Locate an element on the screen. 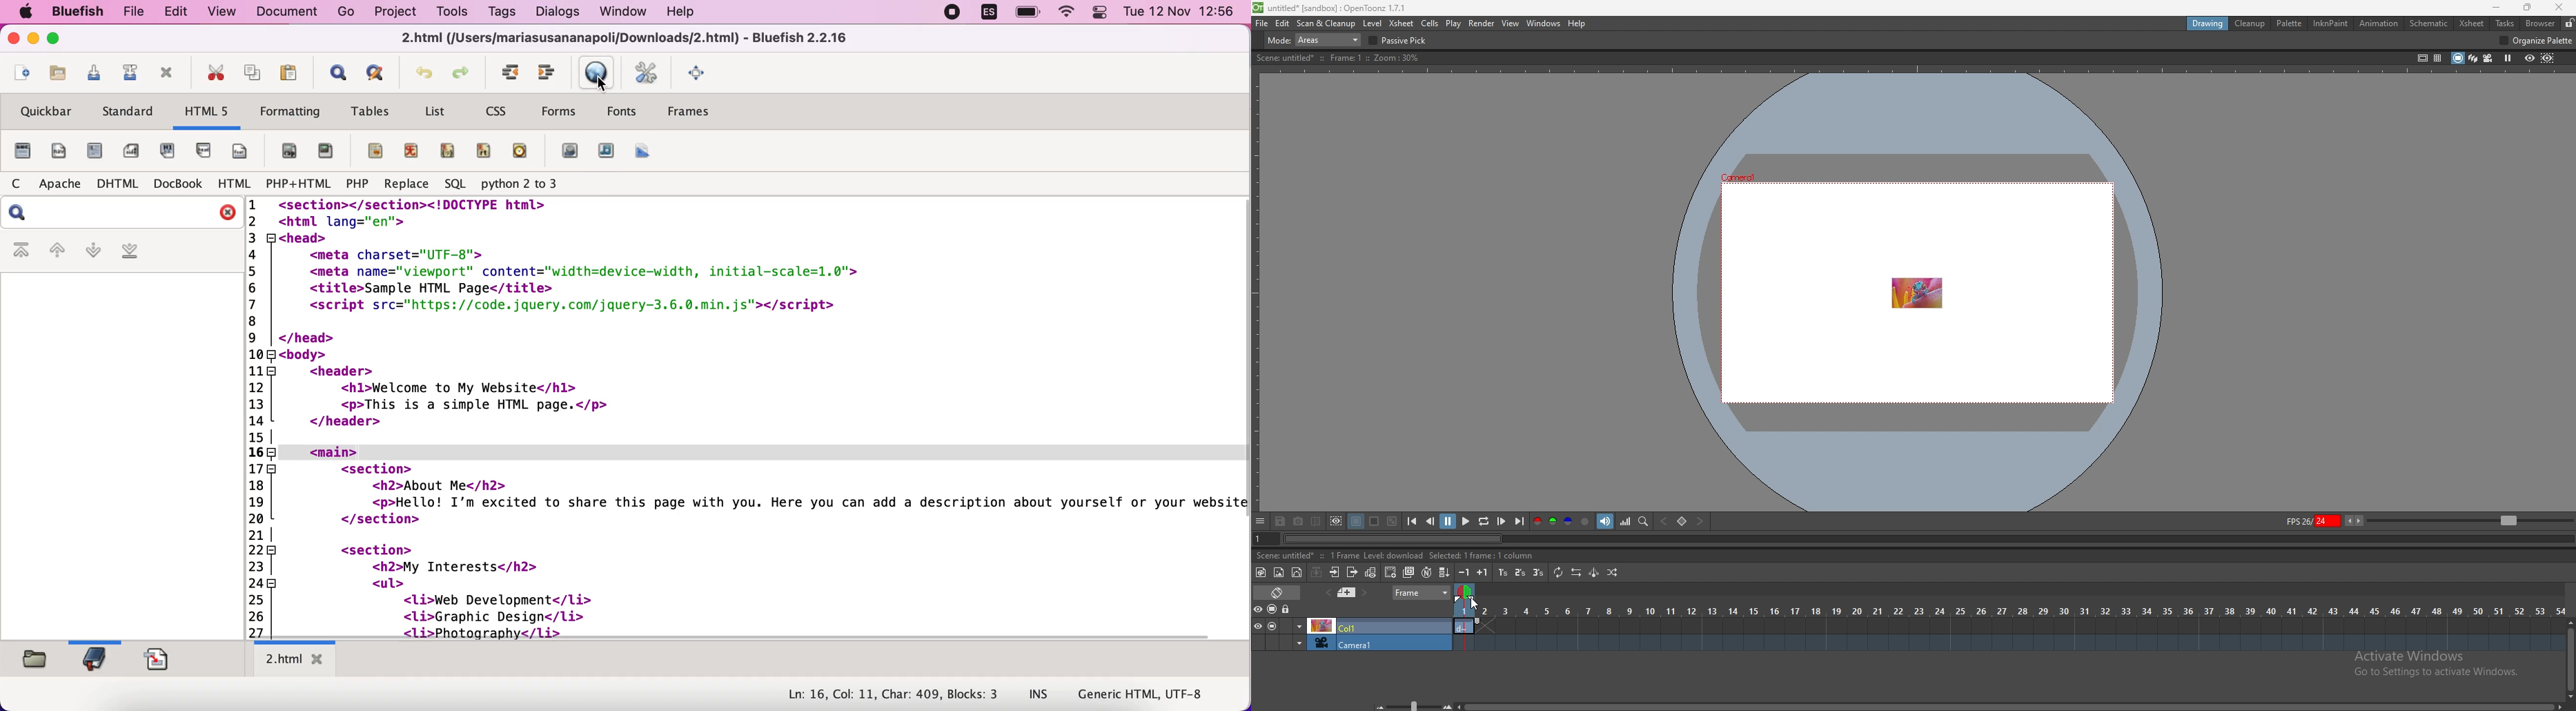 The width and height of the screenshot is (2576, 728). scroll bar is located at coordinates (2569, 659).